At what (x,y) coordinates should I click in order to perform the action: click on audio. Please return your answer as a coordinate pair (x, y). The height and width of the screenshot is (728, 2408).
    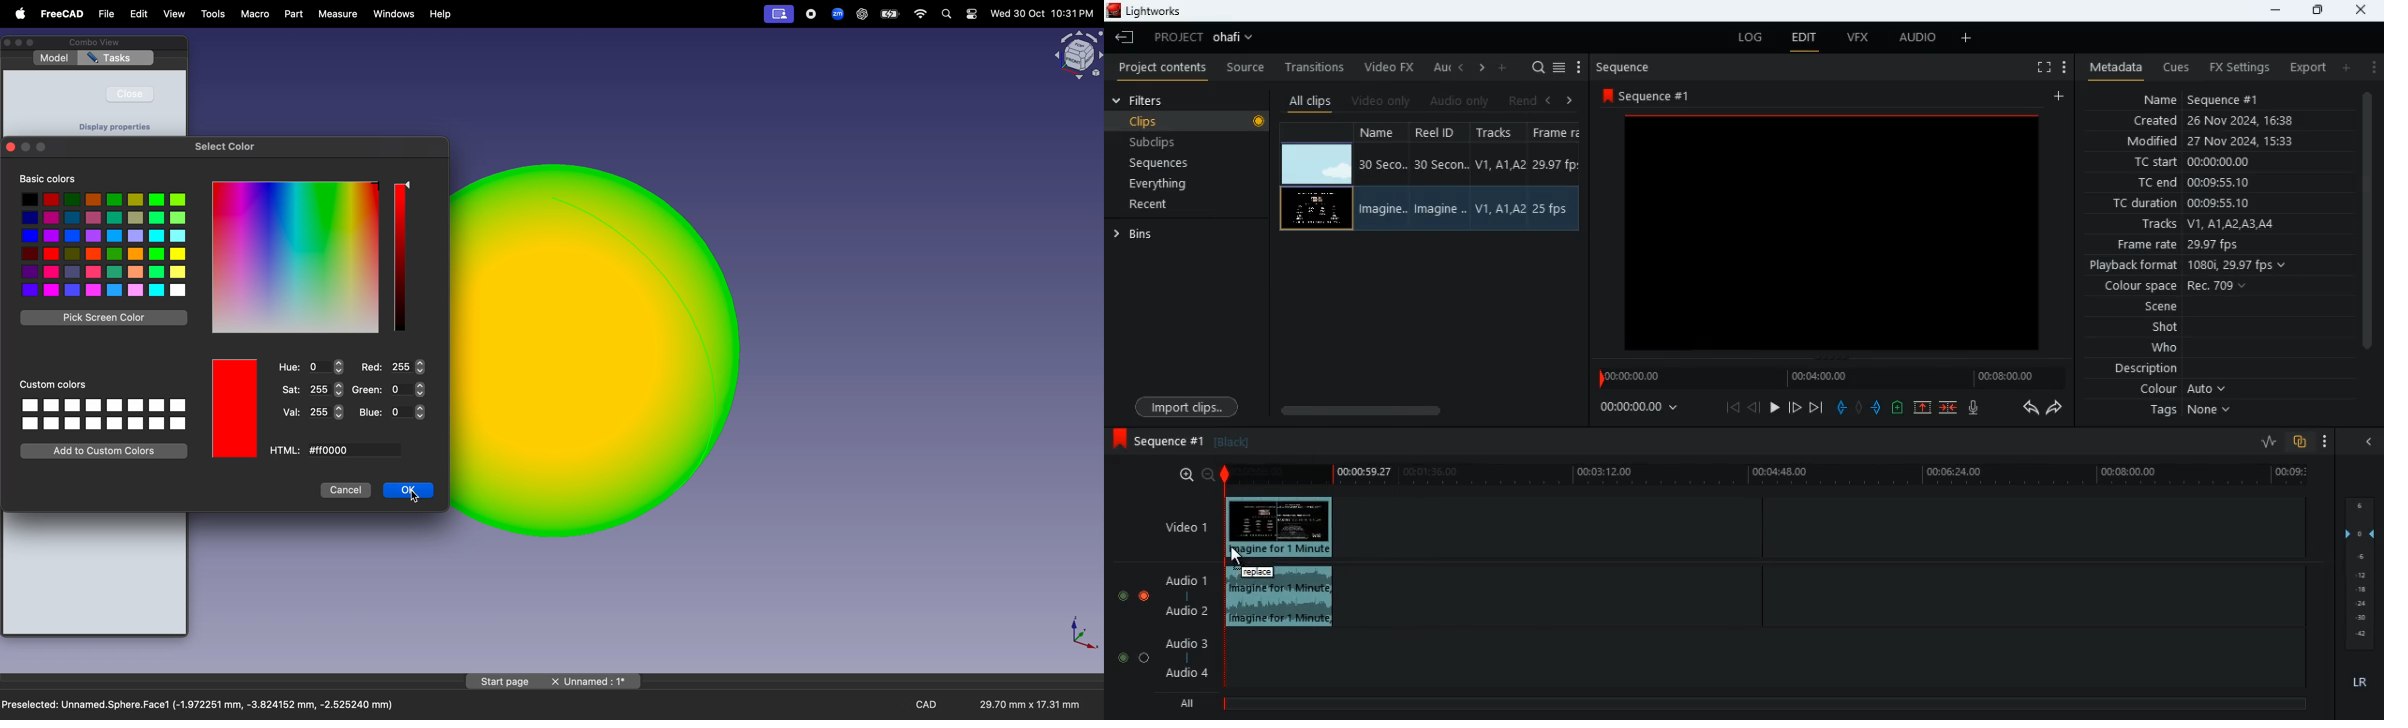
    Looking at the image, I should click on (1918, 40).